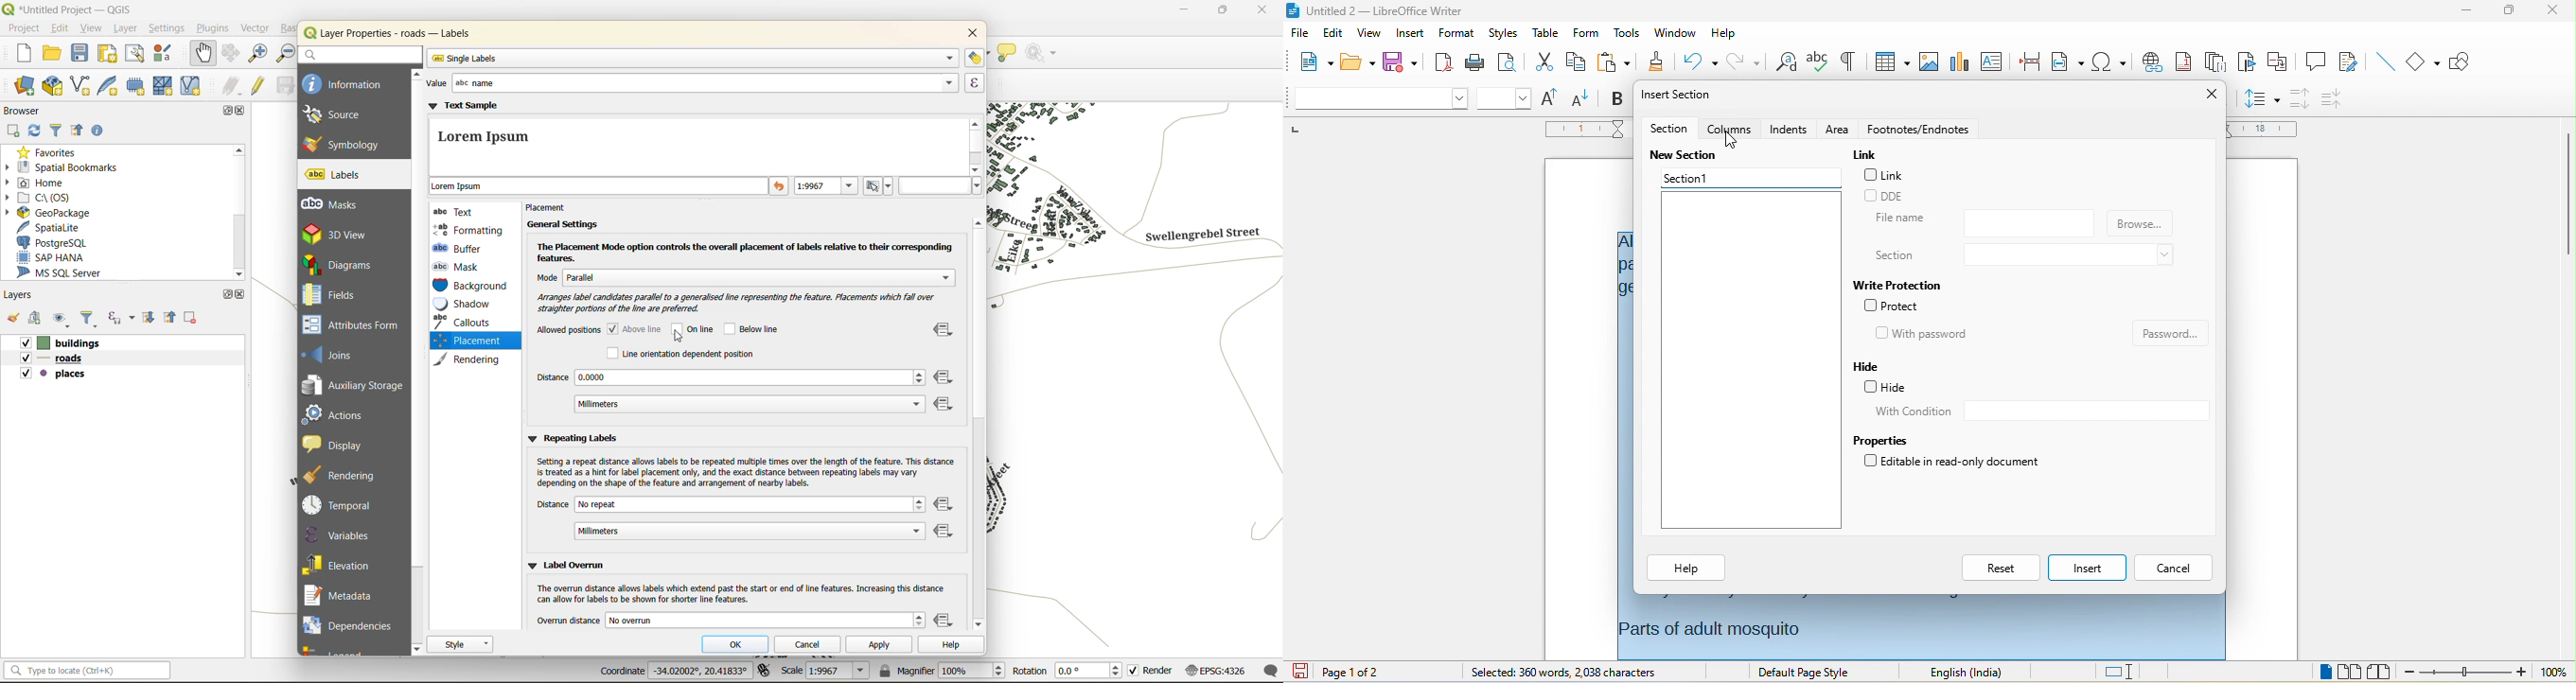  What do you see at coordinates (568, 331) in the screenshot?
I see `allowed positions` at bounding box center [568, 331].